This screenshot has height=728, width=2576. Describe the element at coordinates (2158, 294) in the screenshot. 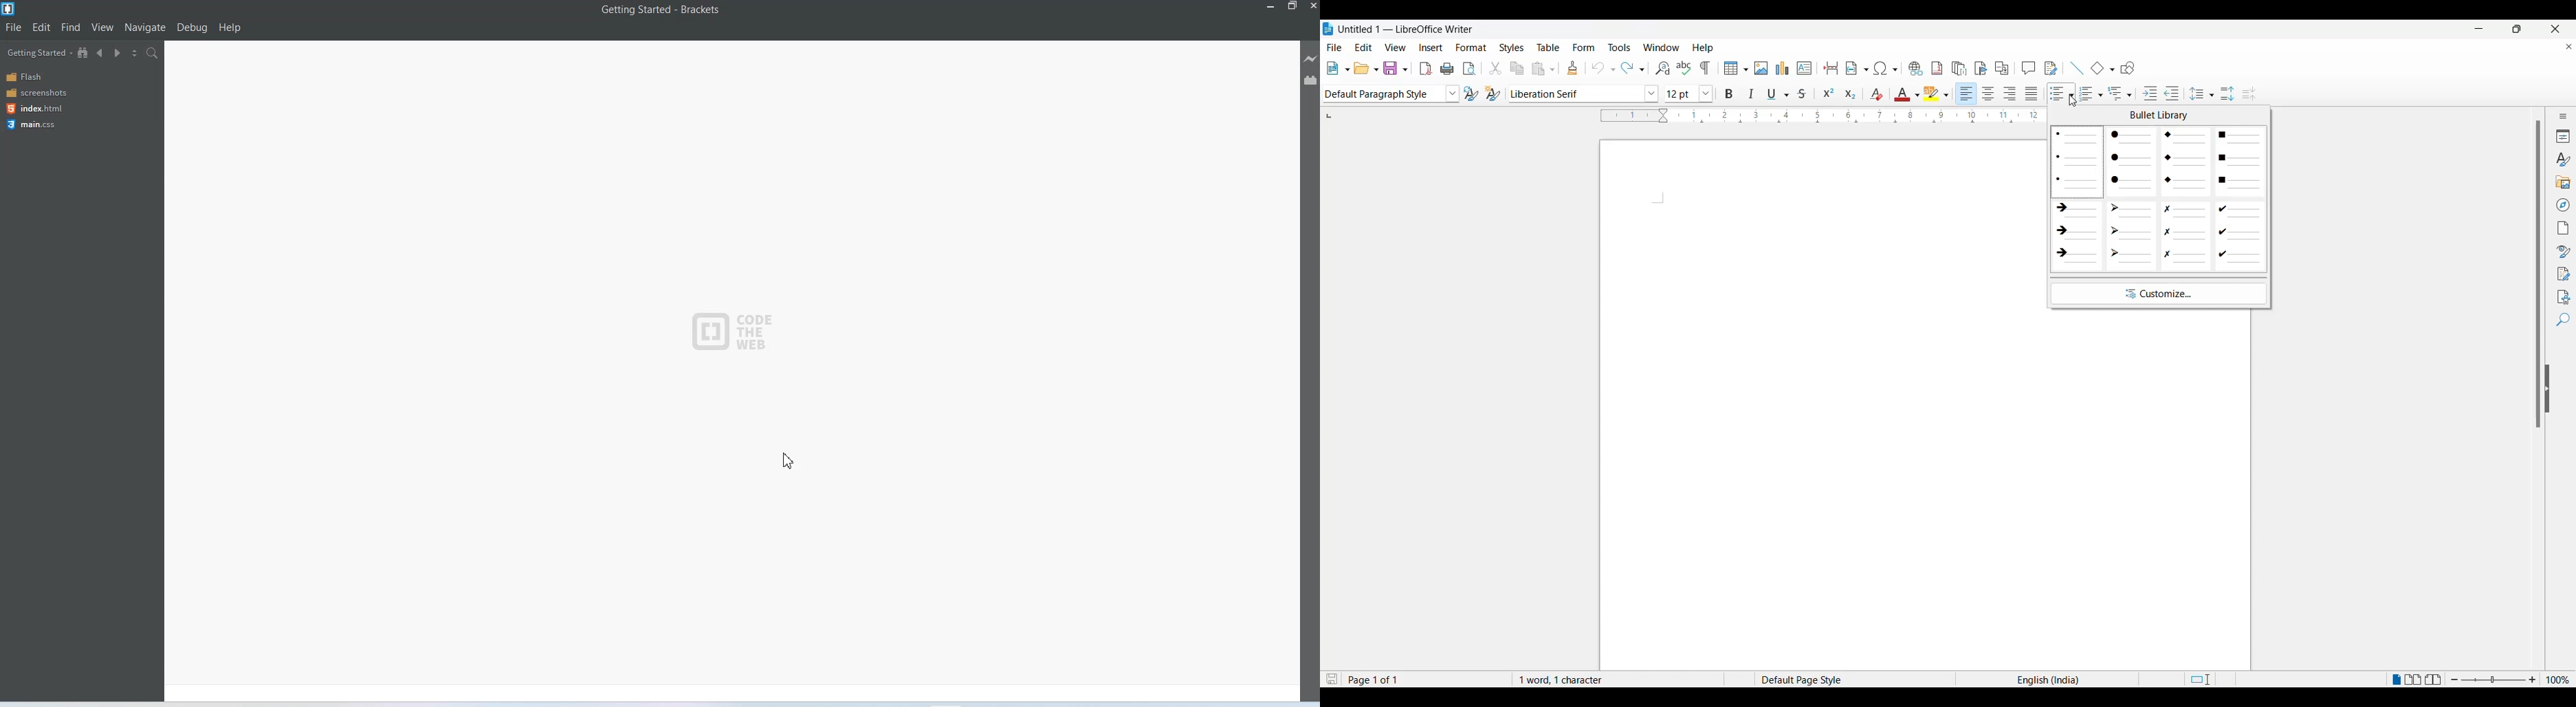

I see `Customize unordered bullets` at that location.